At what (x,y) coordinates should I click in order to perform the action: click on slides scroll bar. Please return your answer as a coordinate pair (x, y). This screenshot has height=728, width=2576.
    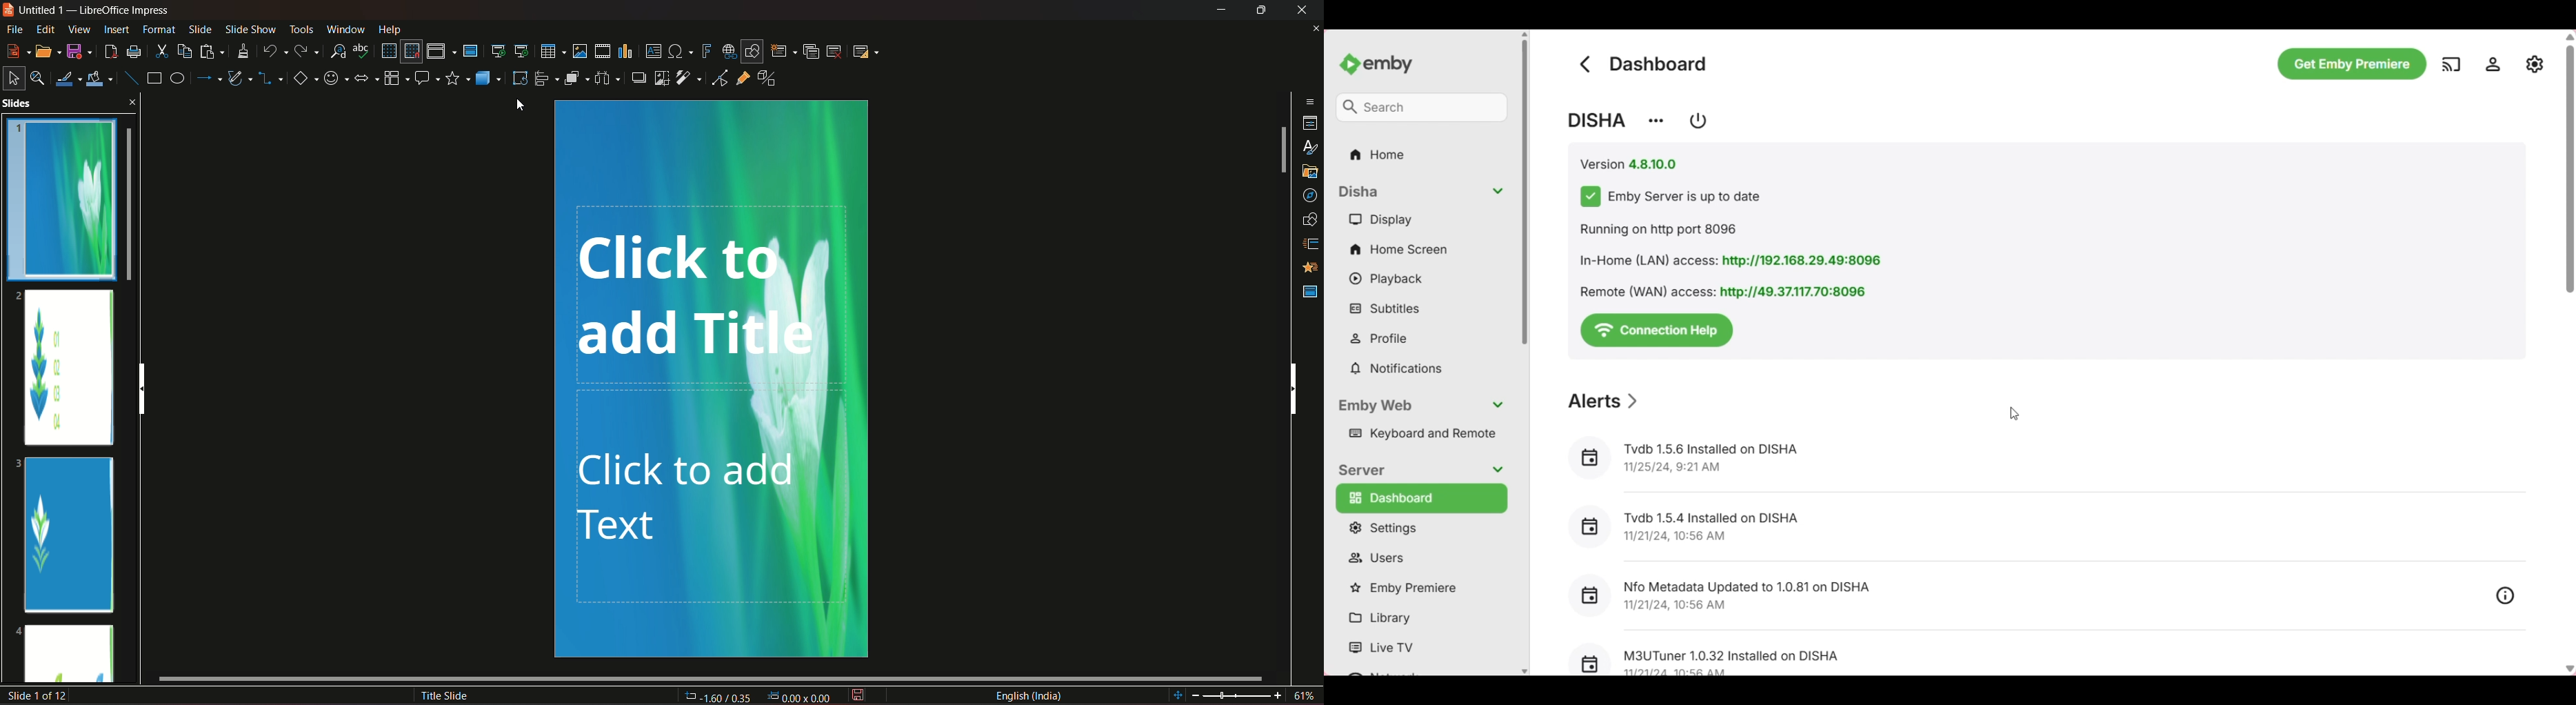
    Looking at the image, I should click on (134, 329).